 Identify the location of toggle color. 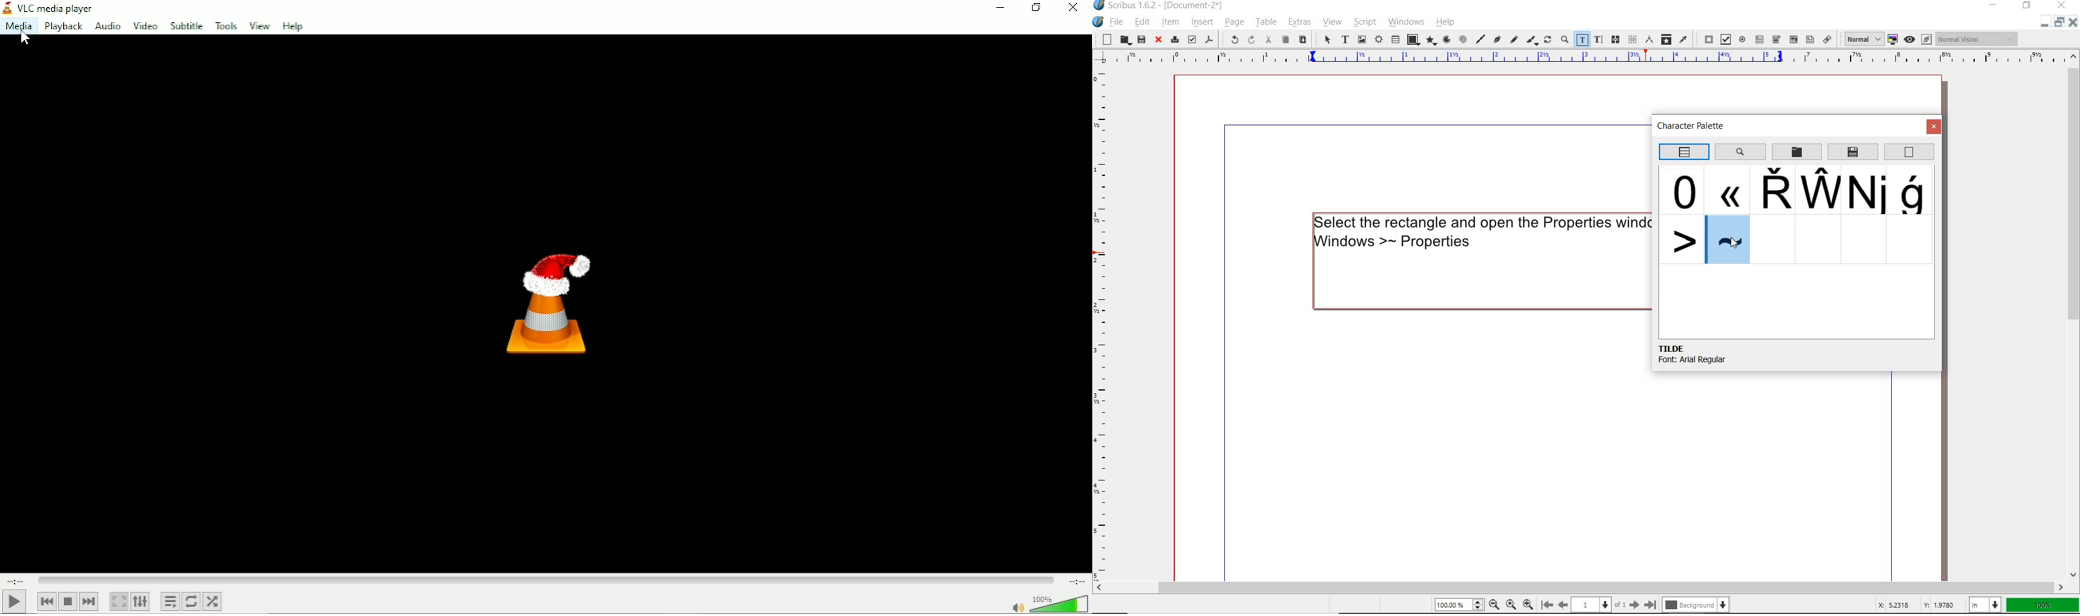
(1892, 39).